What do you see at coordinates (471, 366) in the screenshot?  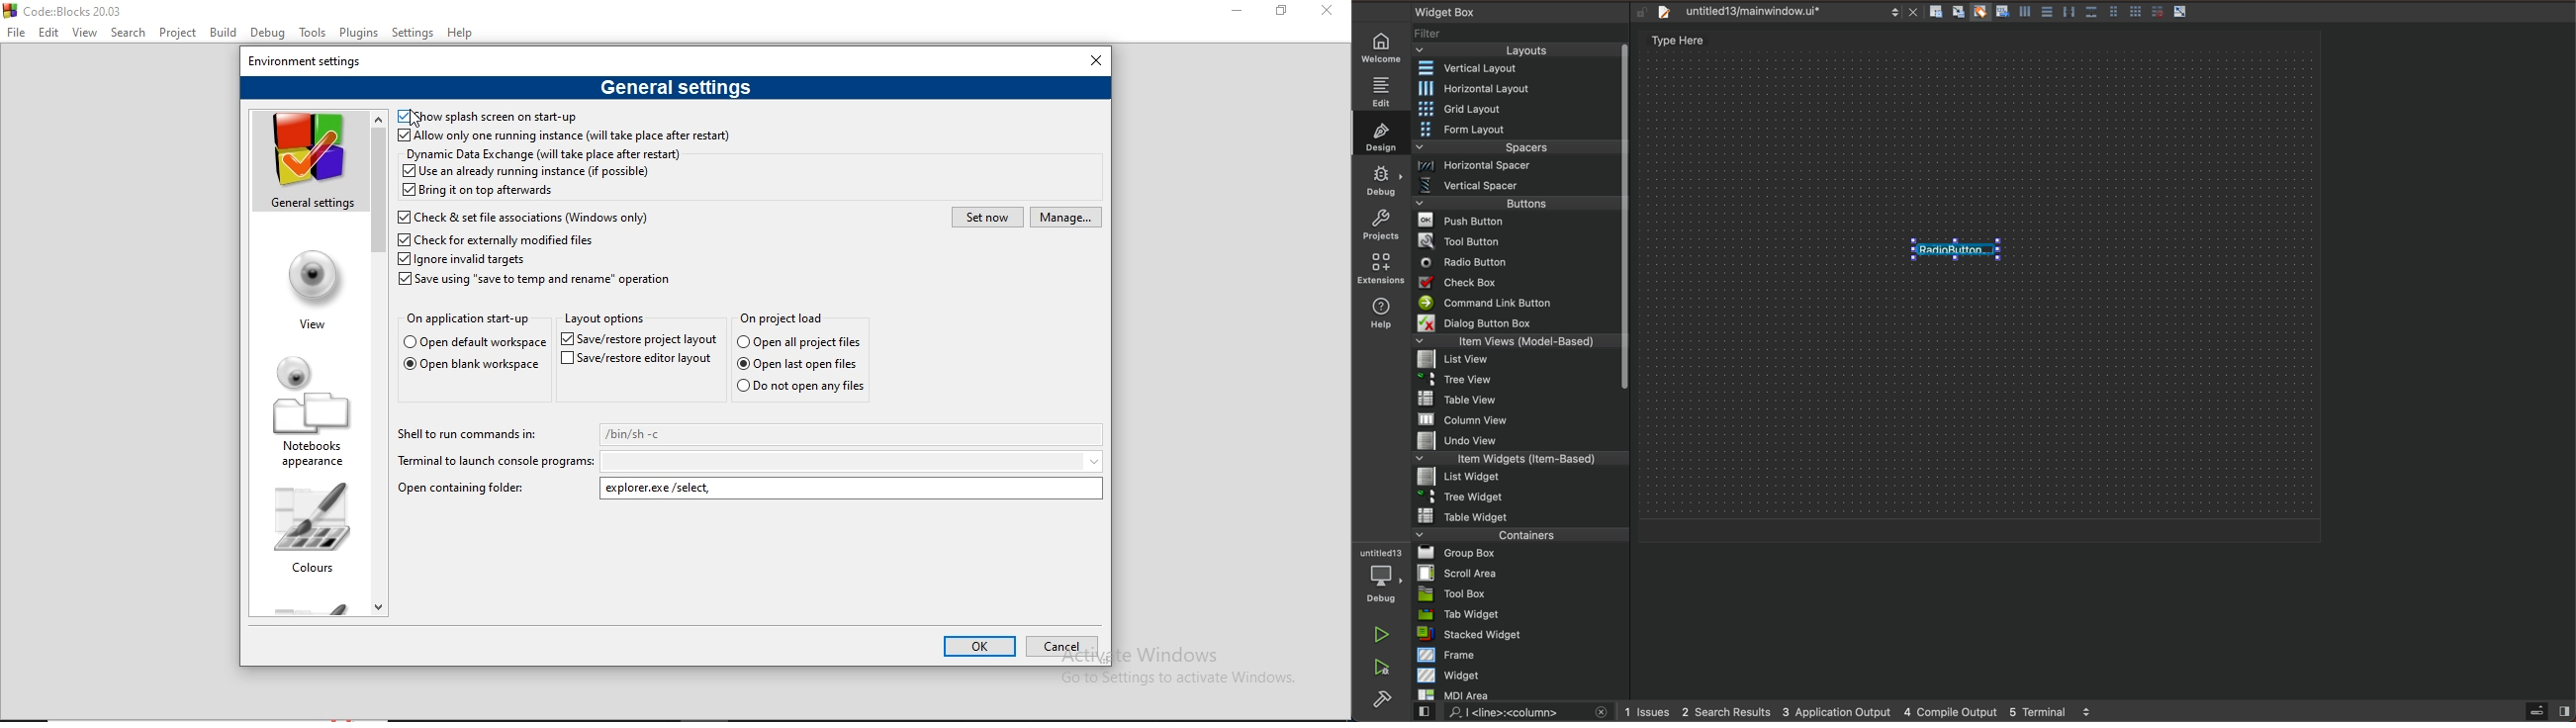 I see `Open blank workspace` at bounding box center [471, 366].